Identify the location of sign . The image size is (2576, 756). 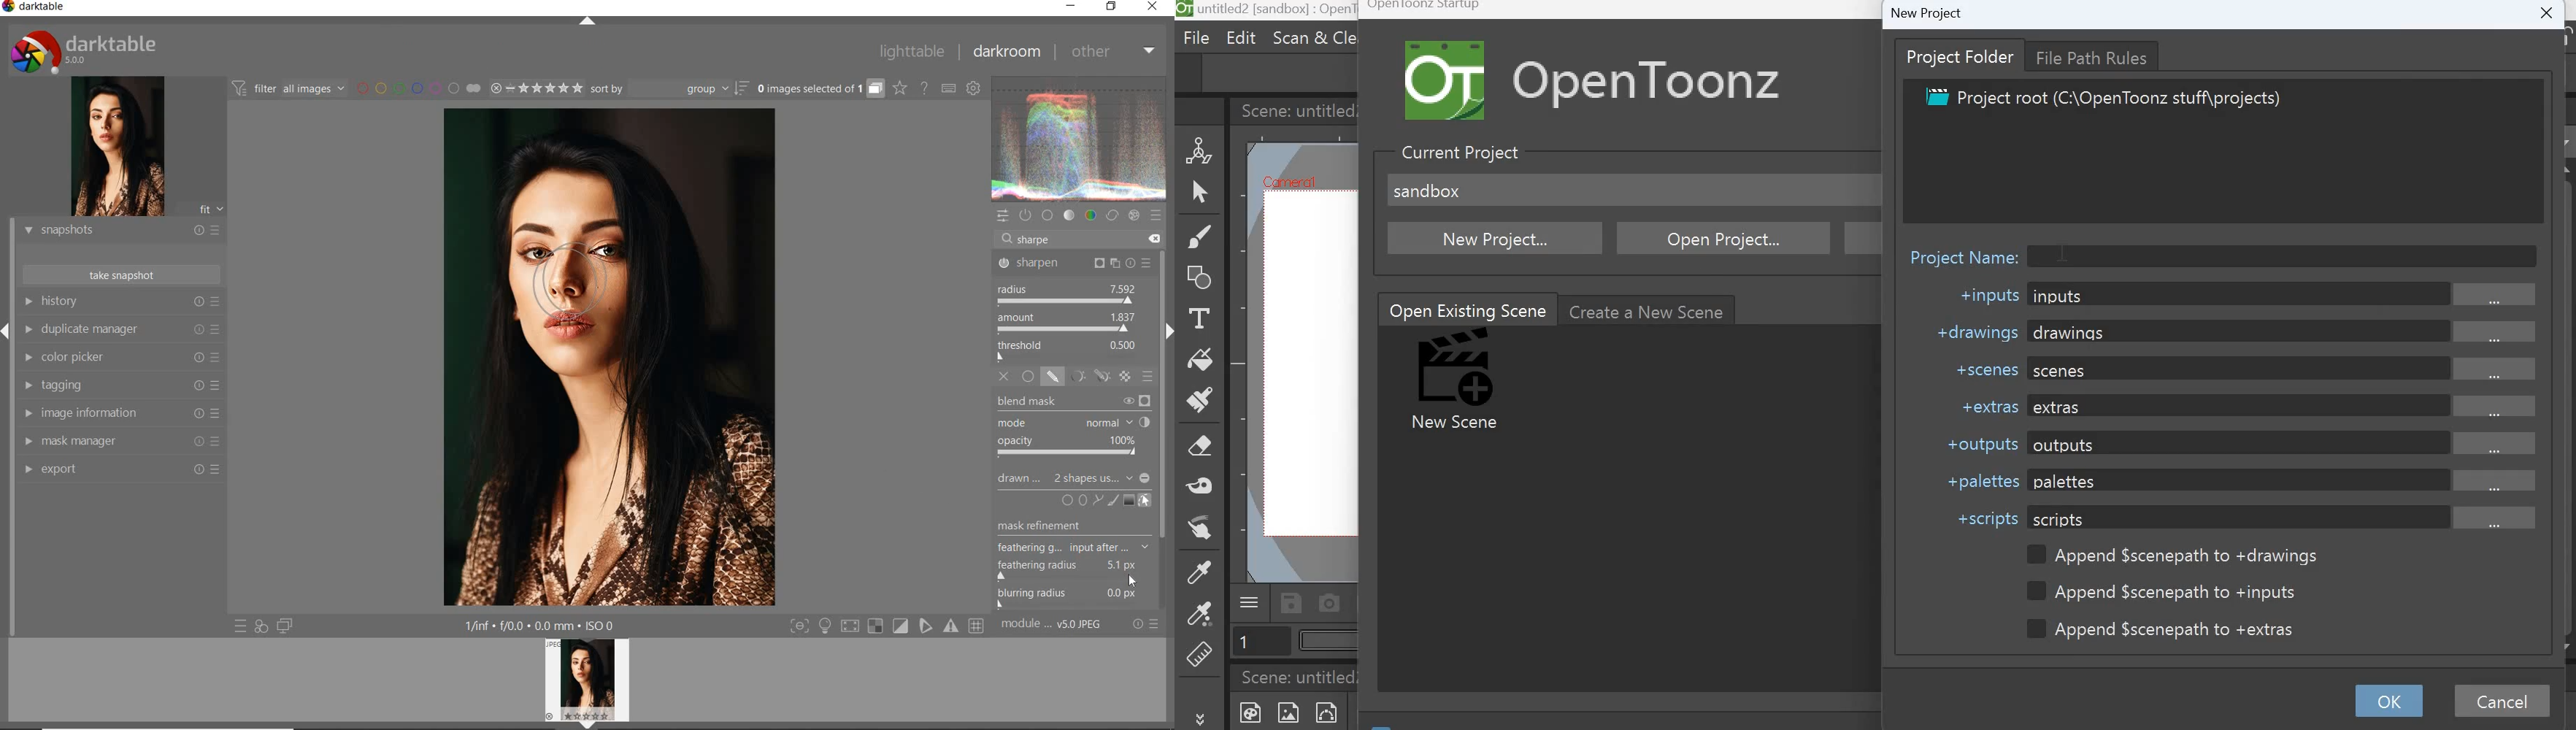
(952, 629).